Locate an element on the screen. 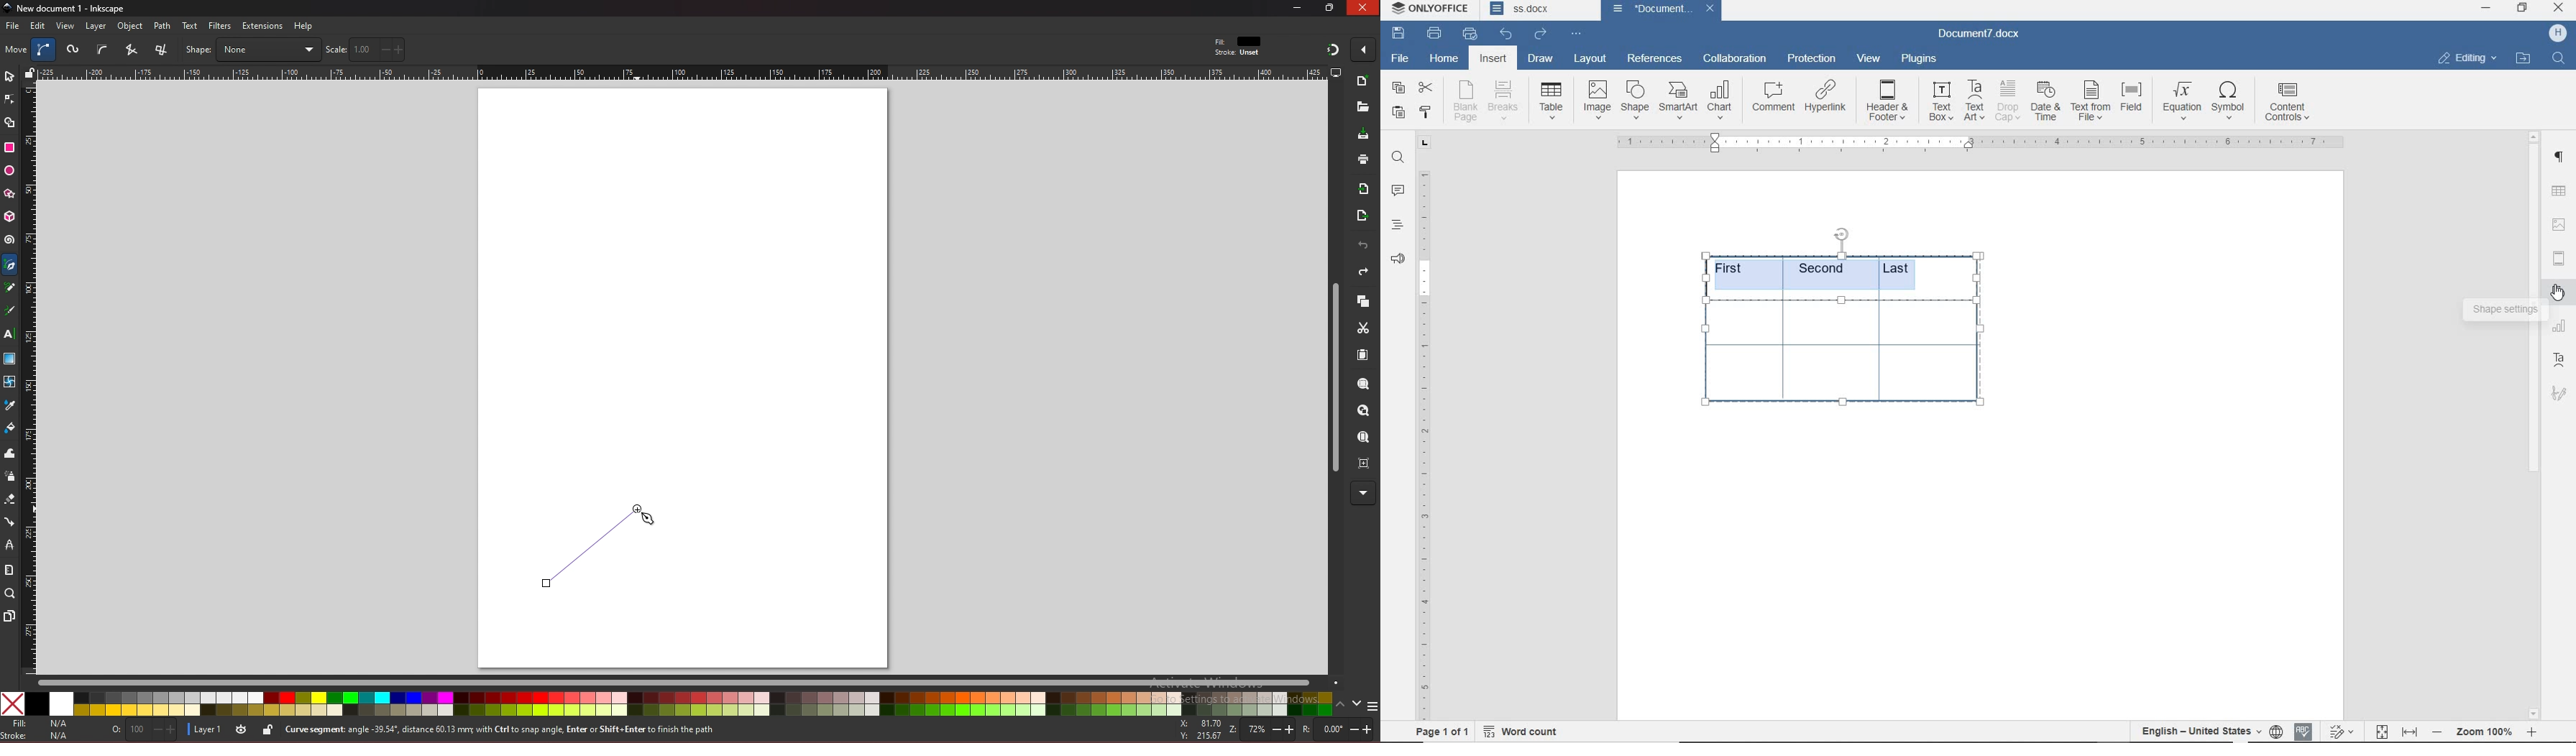 The width and height of the screenshot is (2576, 756). signature is located at coordinates (2561, 396).